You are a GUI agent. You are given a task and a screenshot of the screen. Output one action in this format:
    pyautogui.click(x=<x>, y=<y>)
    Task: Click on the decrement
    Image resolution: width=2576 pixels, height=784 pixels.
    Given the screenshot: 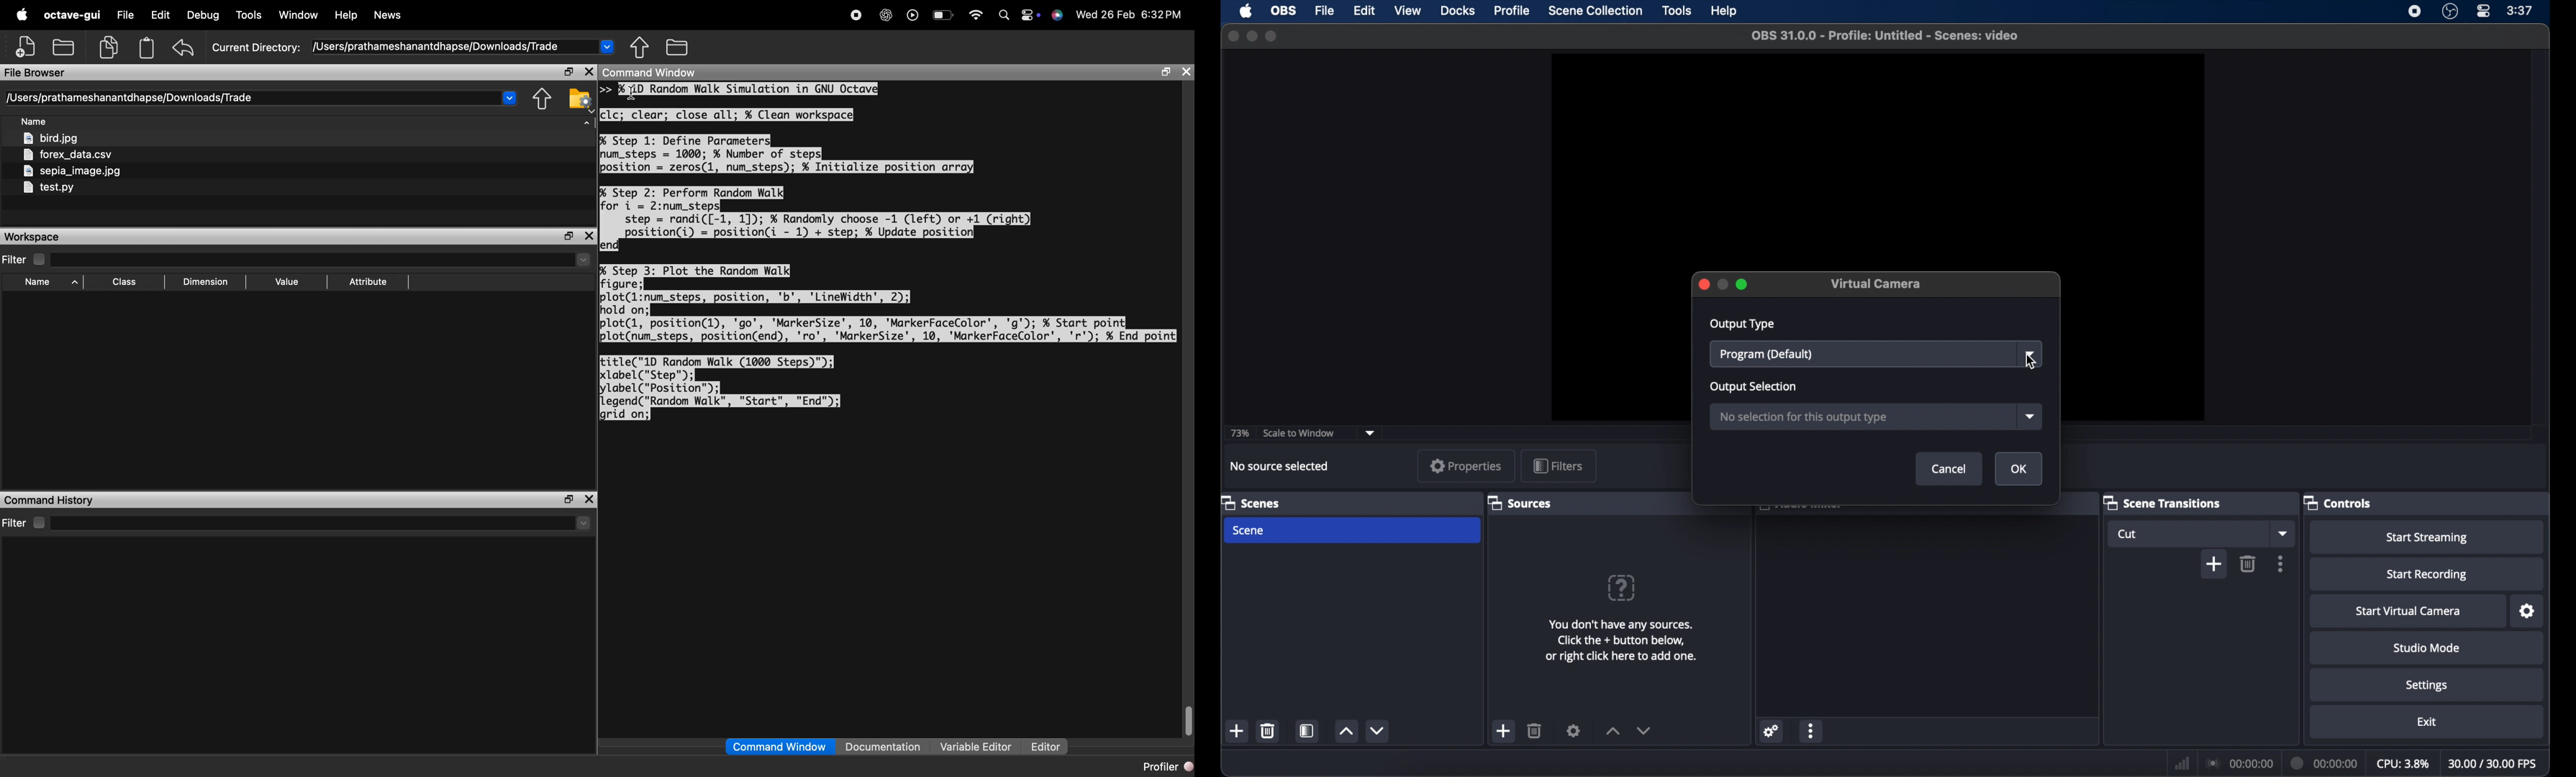 What is the action you would take?
    pyautogui.click(x=1377, y=731)
    